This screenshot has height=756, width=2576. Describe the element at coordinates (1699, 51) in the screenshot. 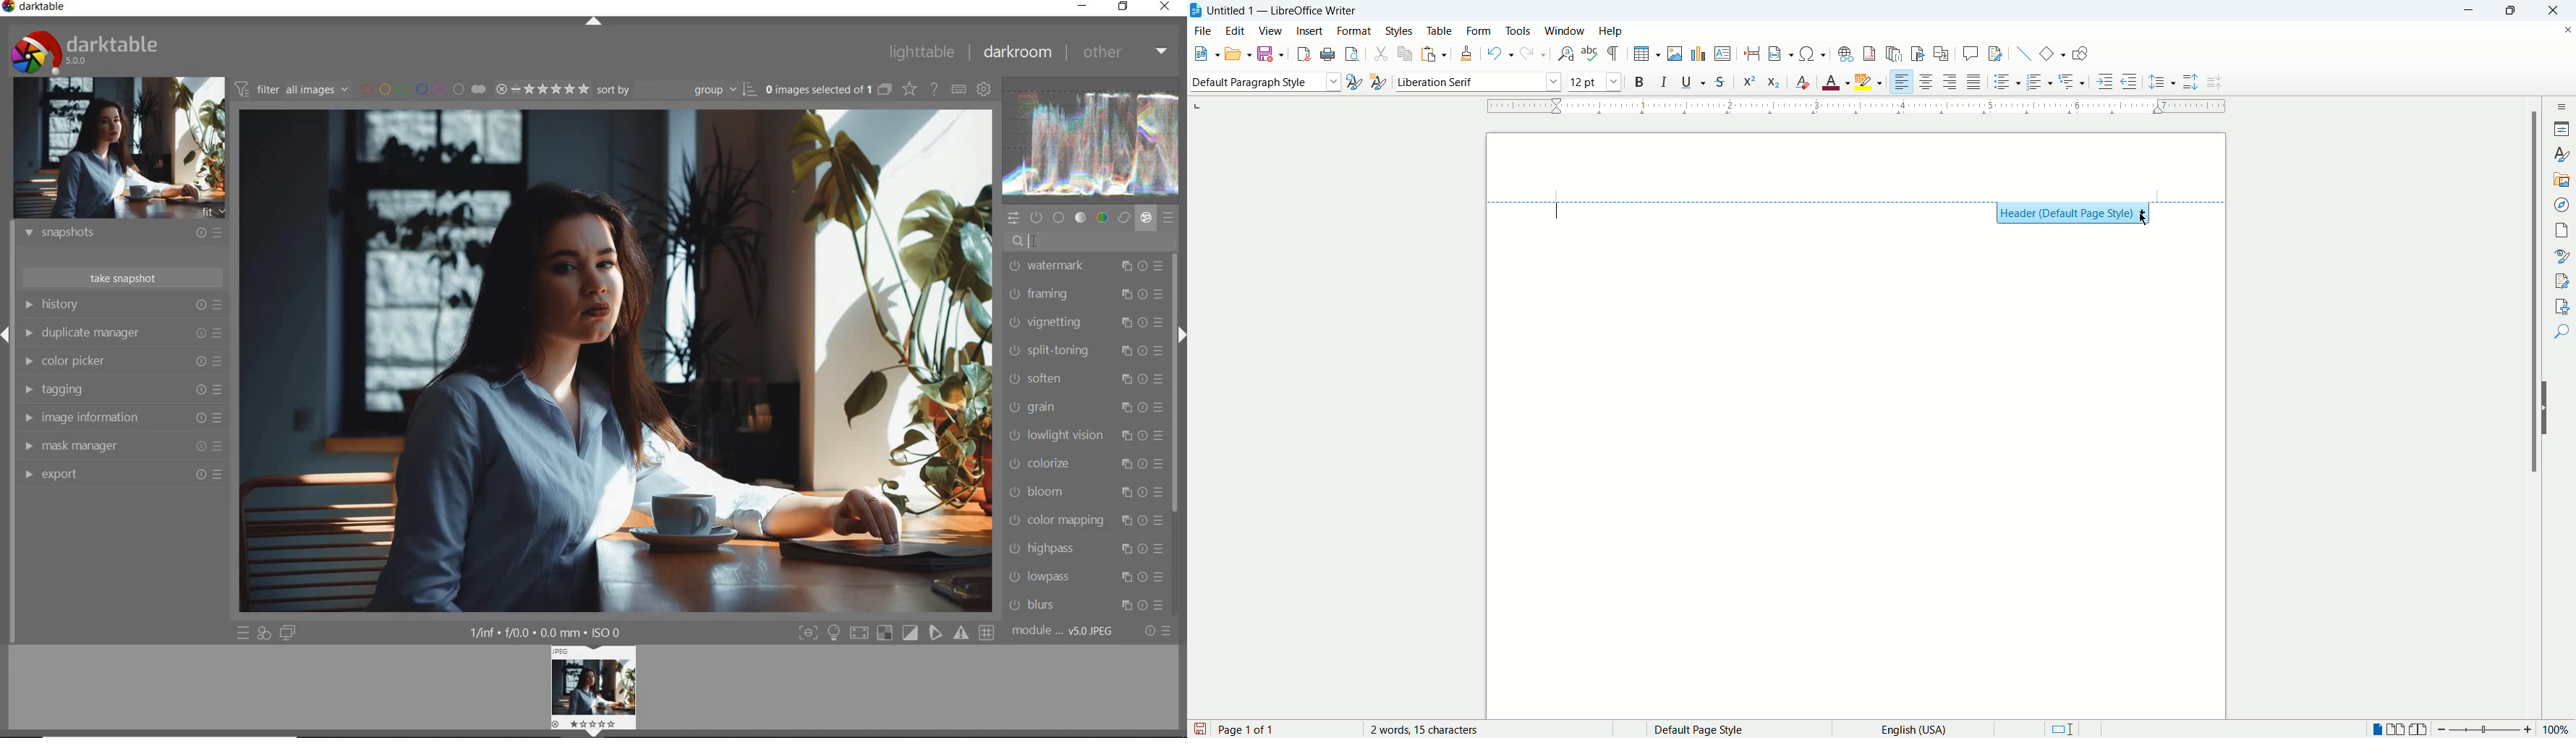

I see `insert chart` at that location.